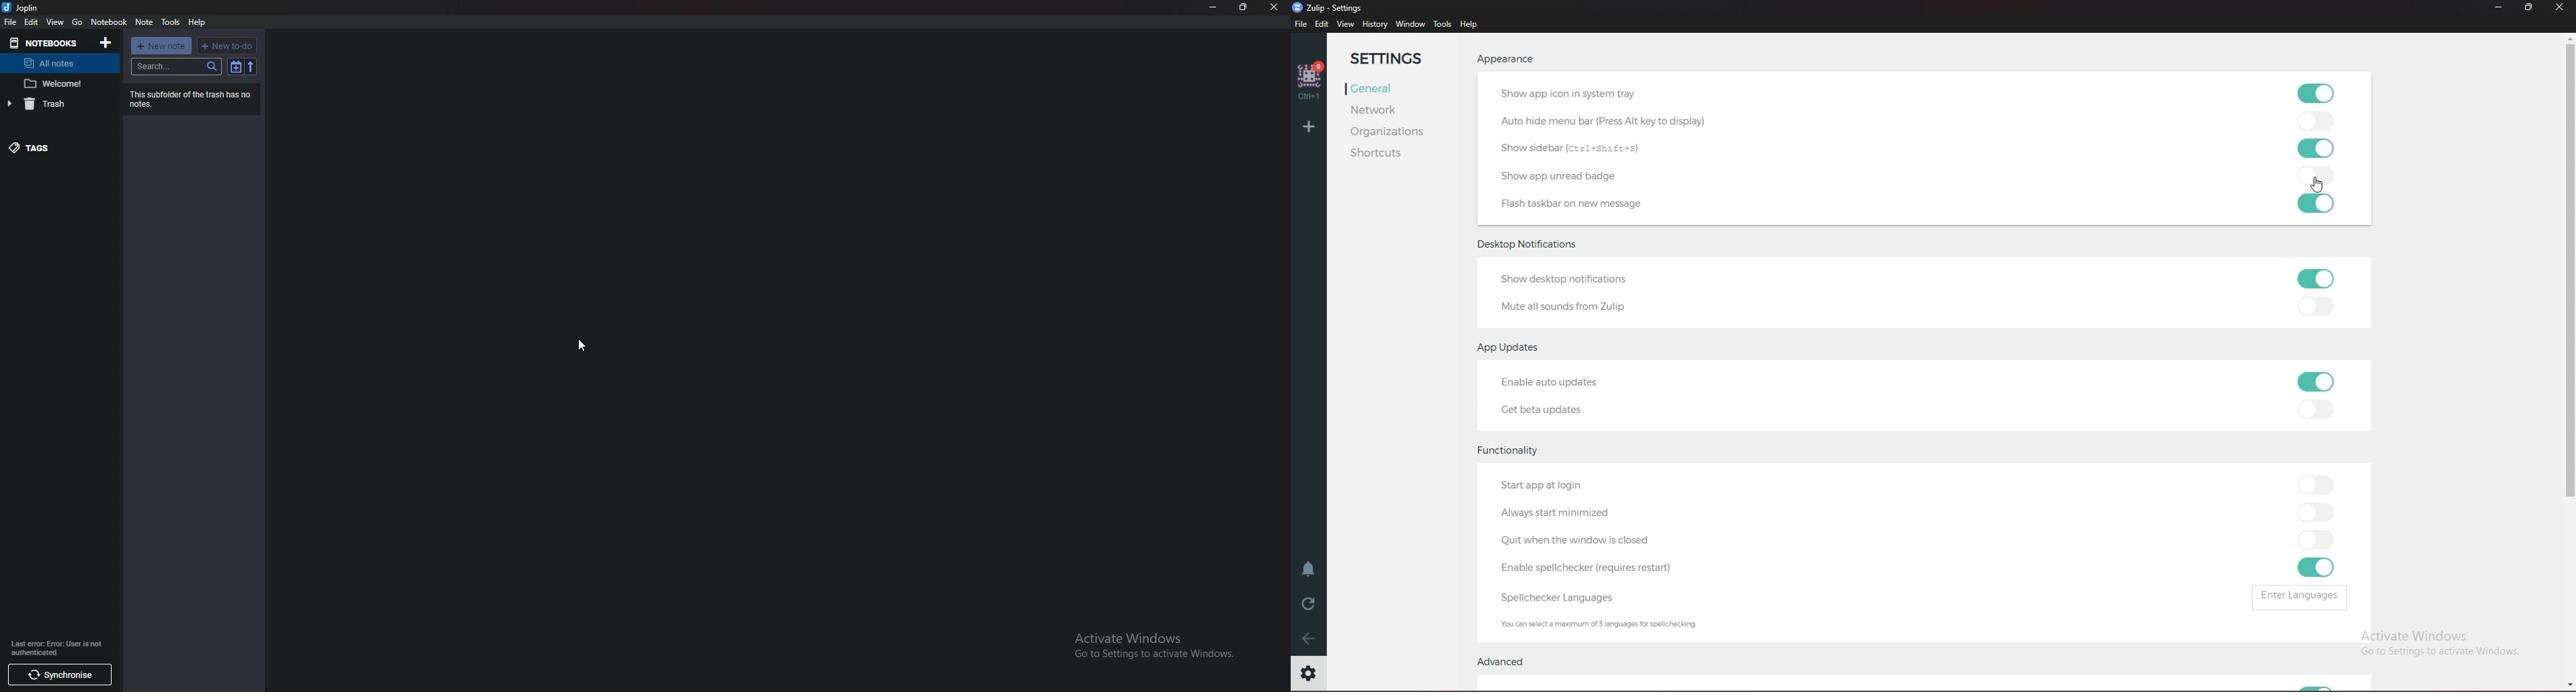 The image size is (2576, 700). I want to click on toggle, so click(2317, 280).